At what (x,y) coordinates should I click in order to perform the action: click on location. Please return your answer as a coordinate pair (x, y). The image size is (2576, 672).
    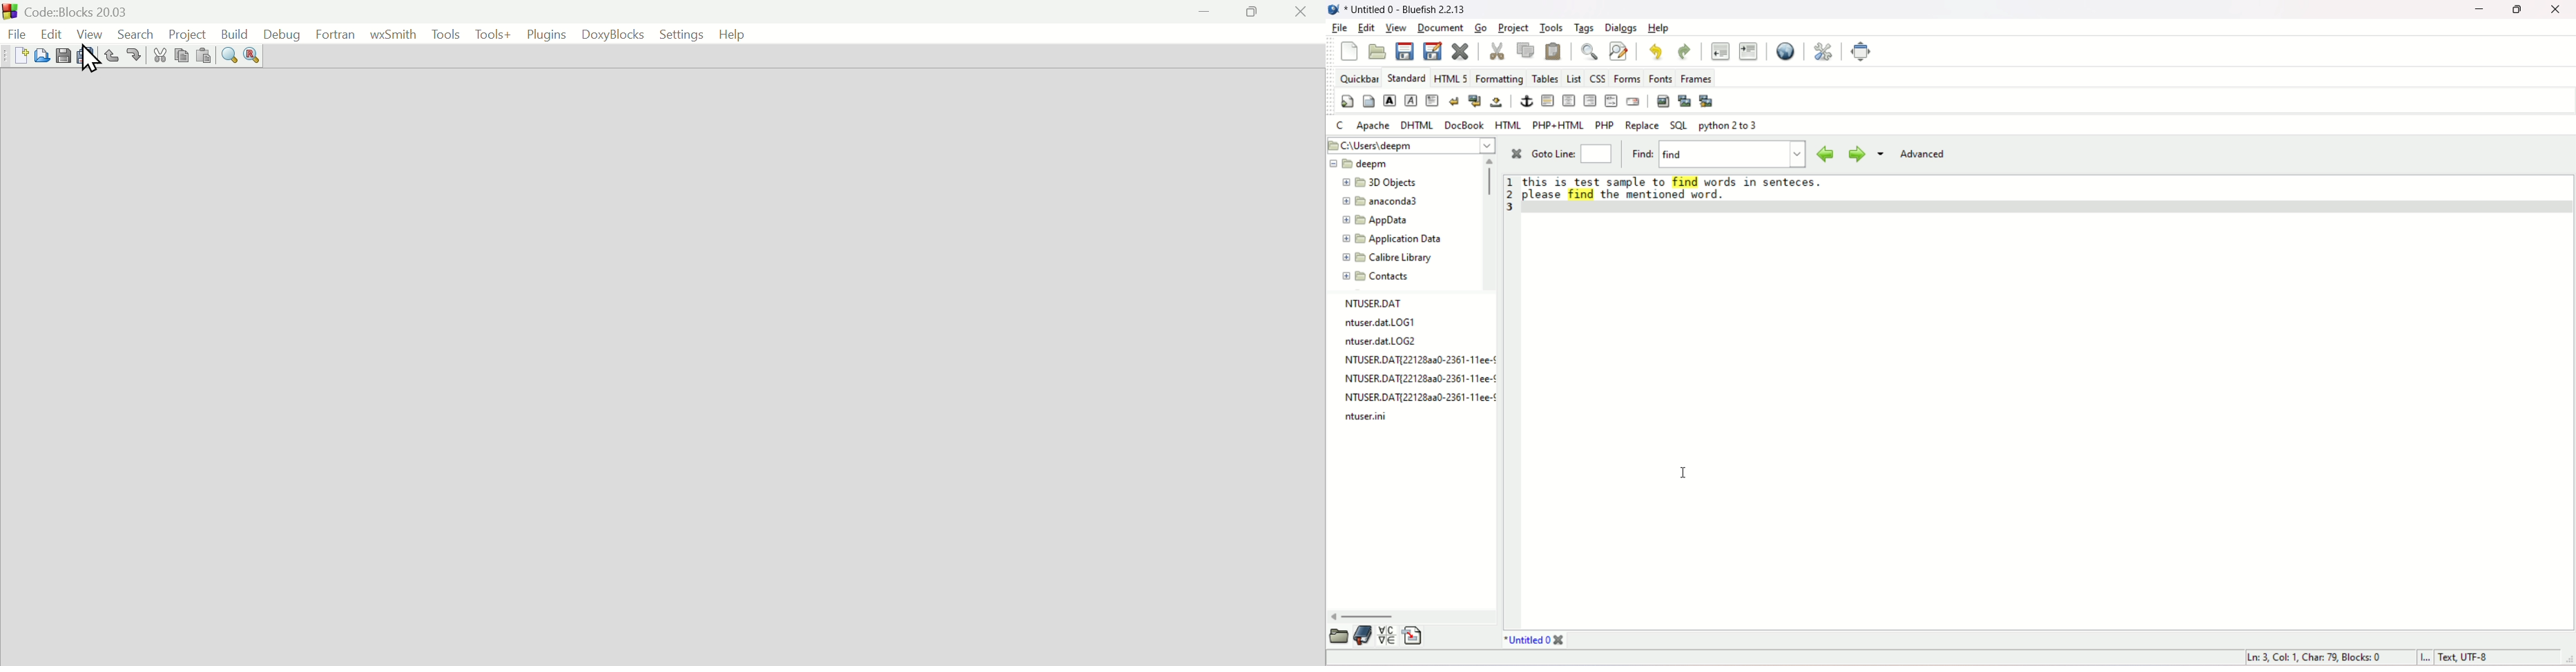
    Looking at the image, I should click on (1410, 145).